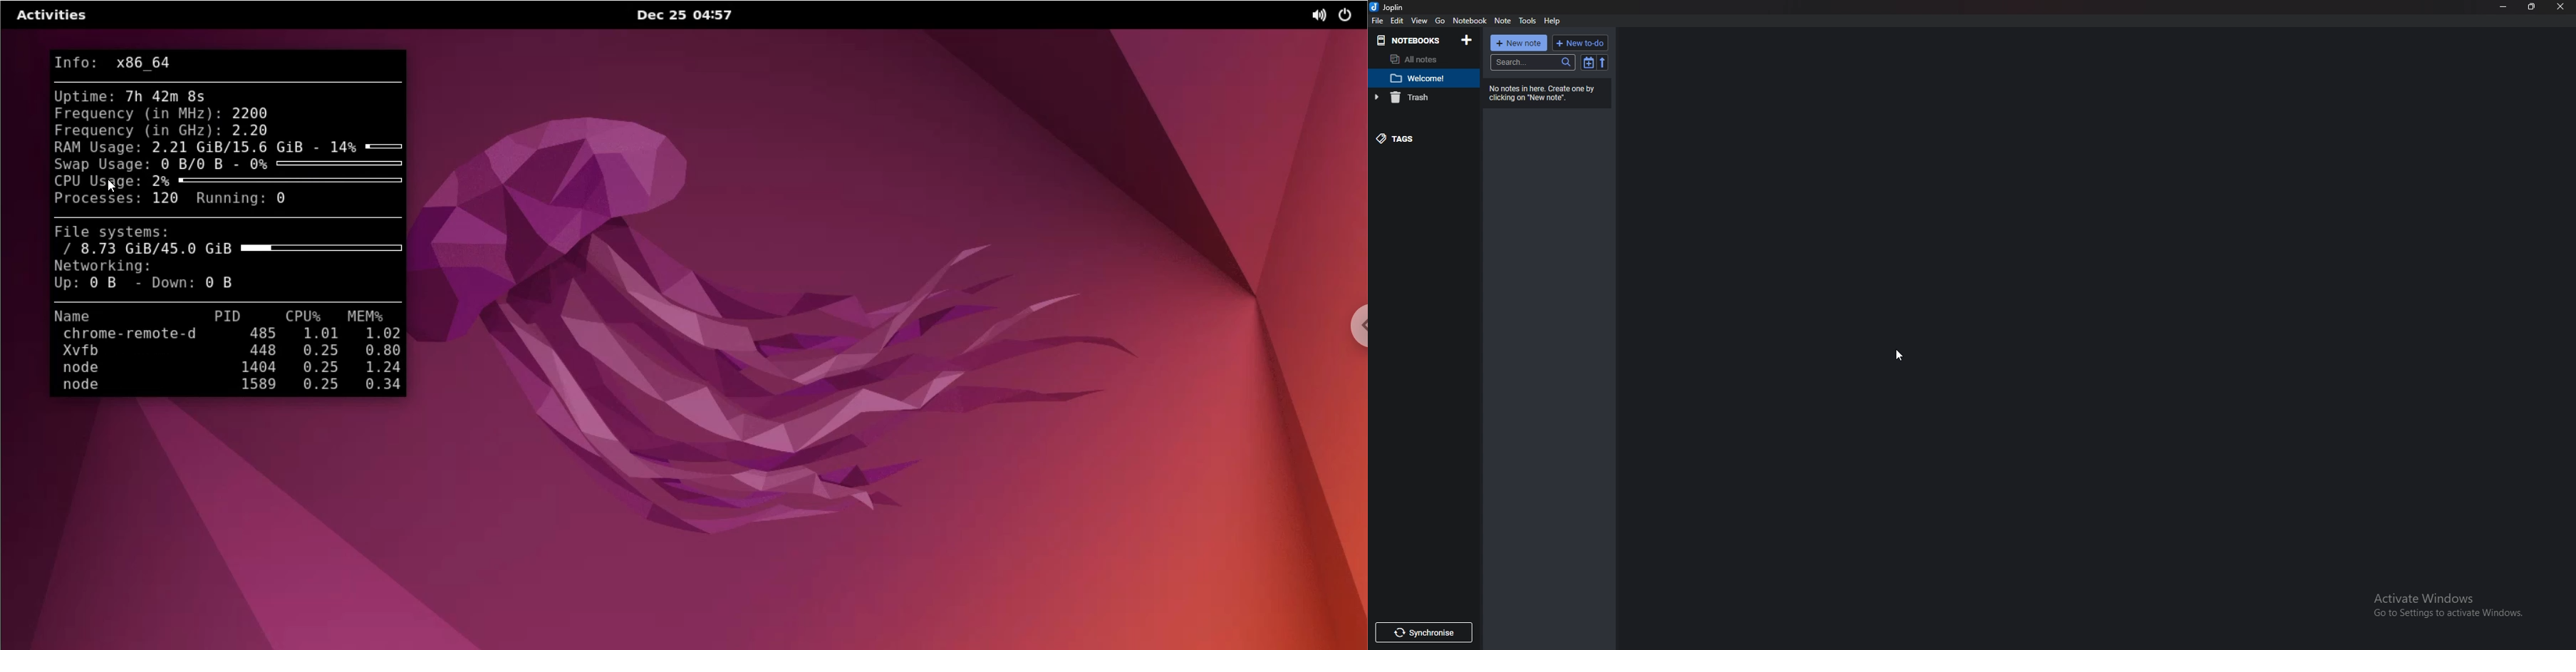 Image resolution: width=2576 pixels, height=672 pixels. What do you see at coordinates (1440, 21) in the screenshot?
I see `go` at bounding box center [1440, 21].